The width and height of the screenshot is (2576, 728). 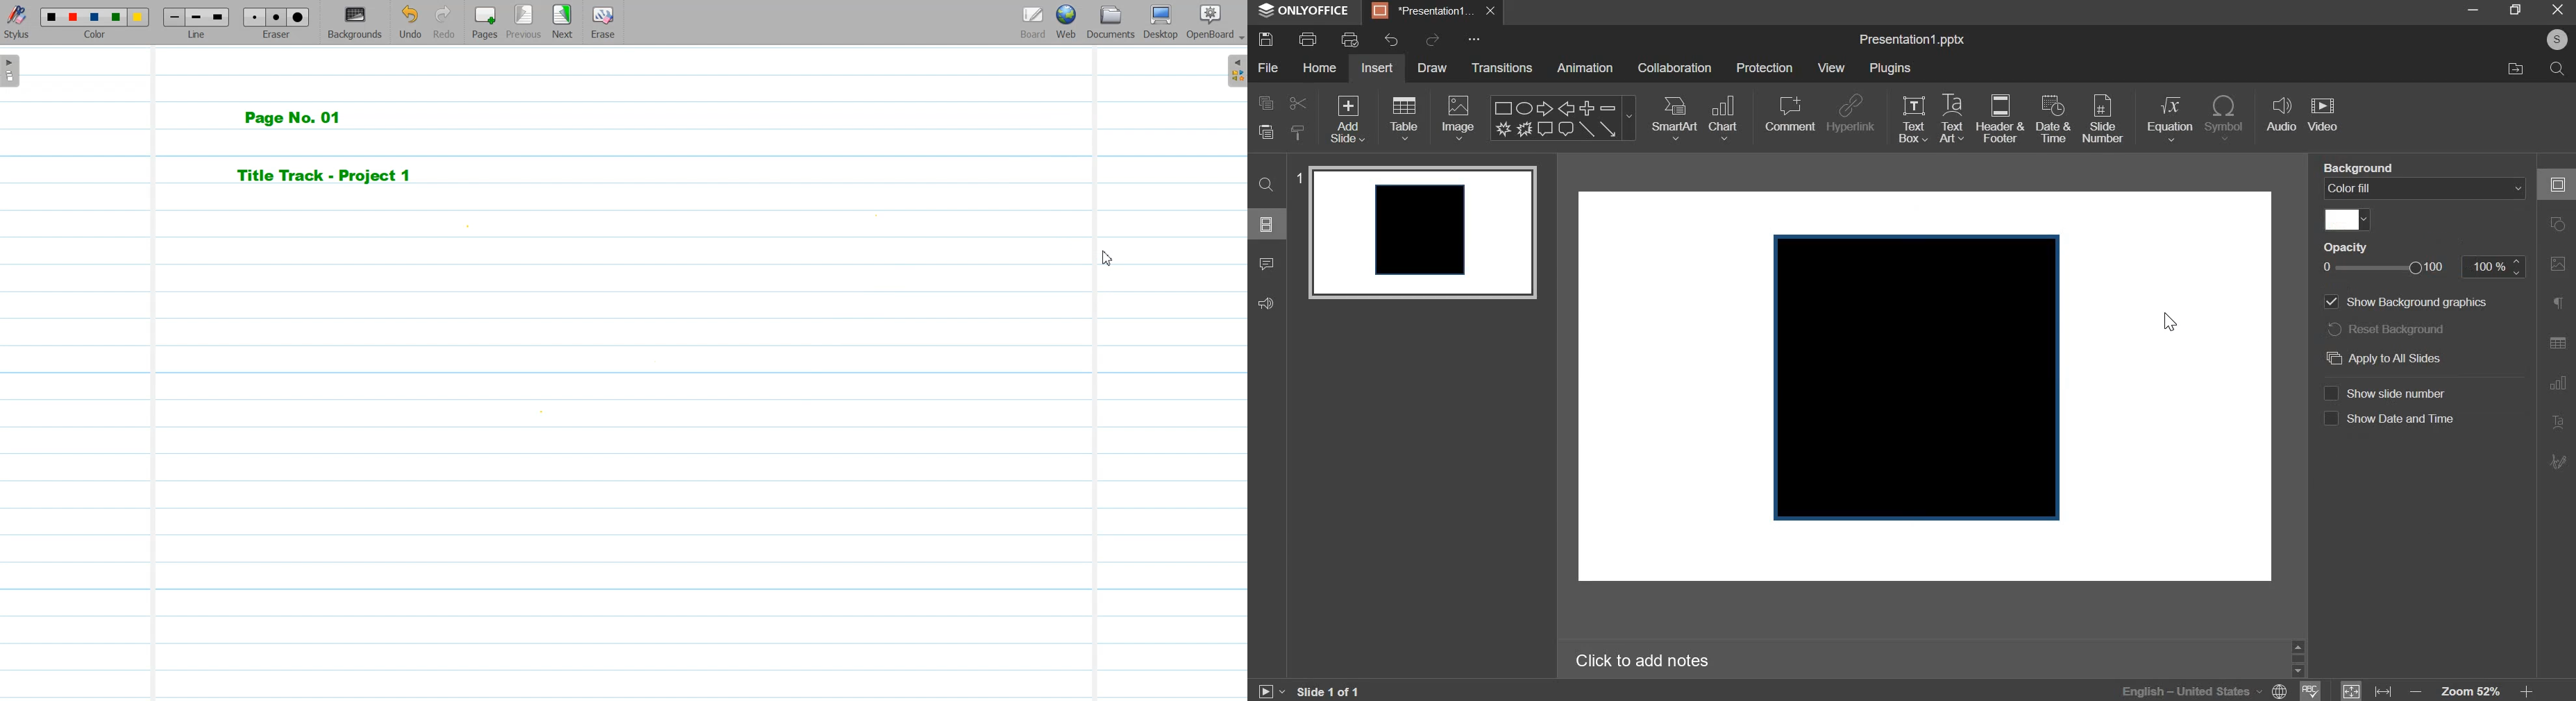 What do you see at coordinates (2558, 385) in the screenshot?
I see `Chart` at bounding box center [2558, 385].